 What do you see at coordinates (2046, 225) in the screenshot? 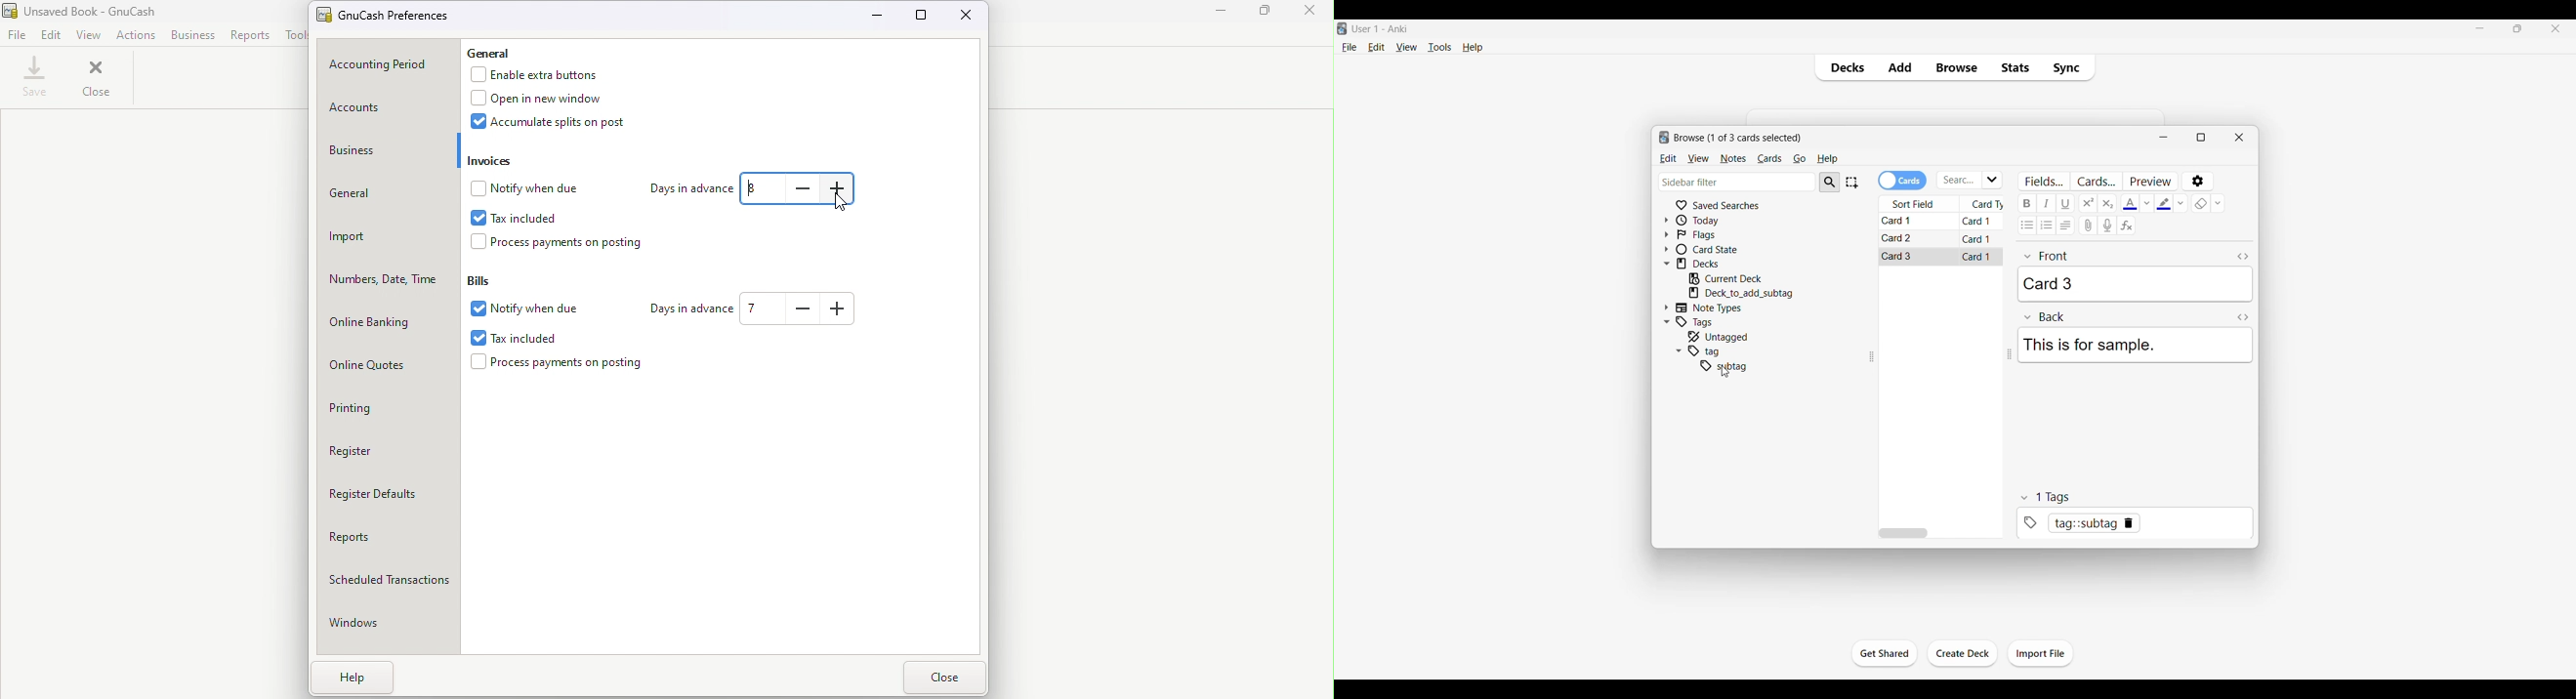
I see `Ordered list` at bounding box center [2046, 225].